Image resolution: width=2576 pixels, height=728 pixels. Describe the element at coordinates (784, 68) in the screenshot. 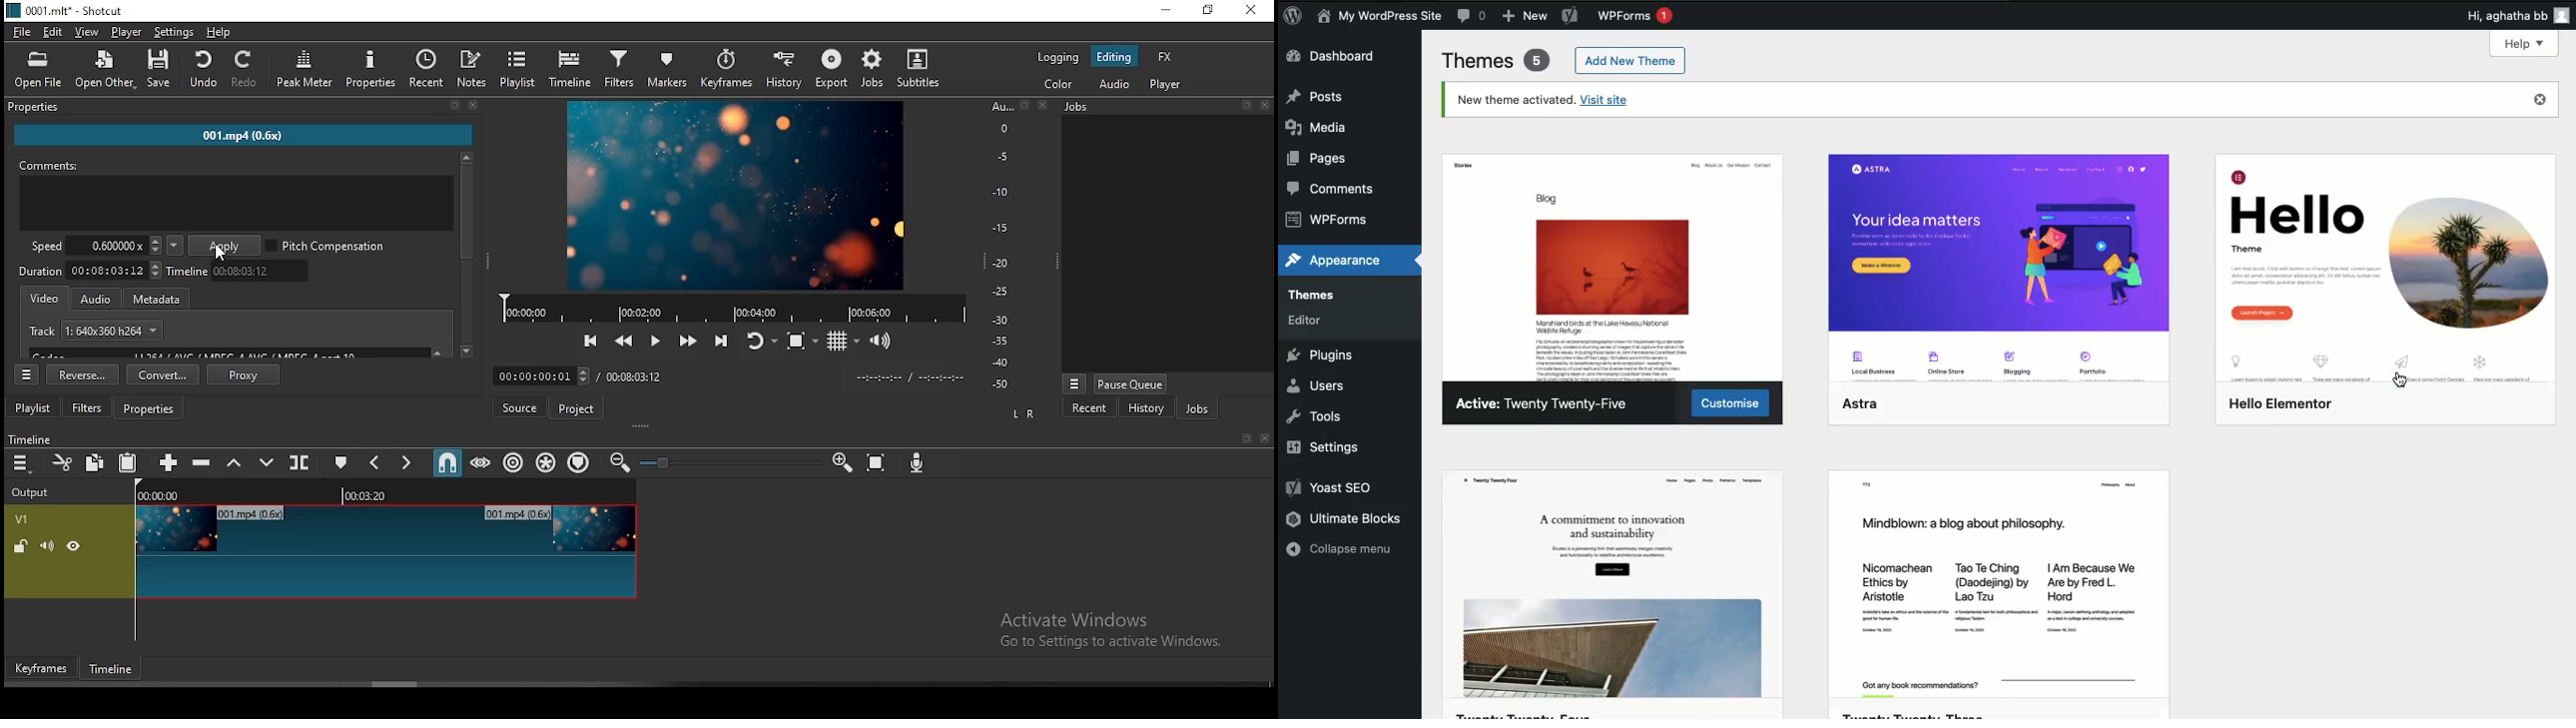

I see `history` at that location.